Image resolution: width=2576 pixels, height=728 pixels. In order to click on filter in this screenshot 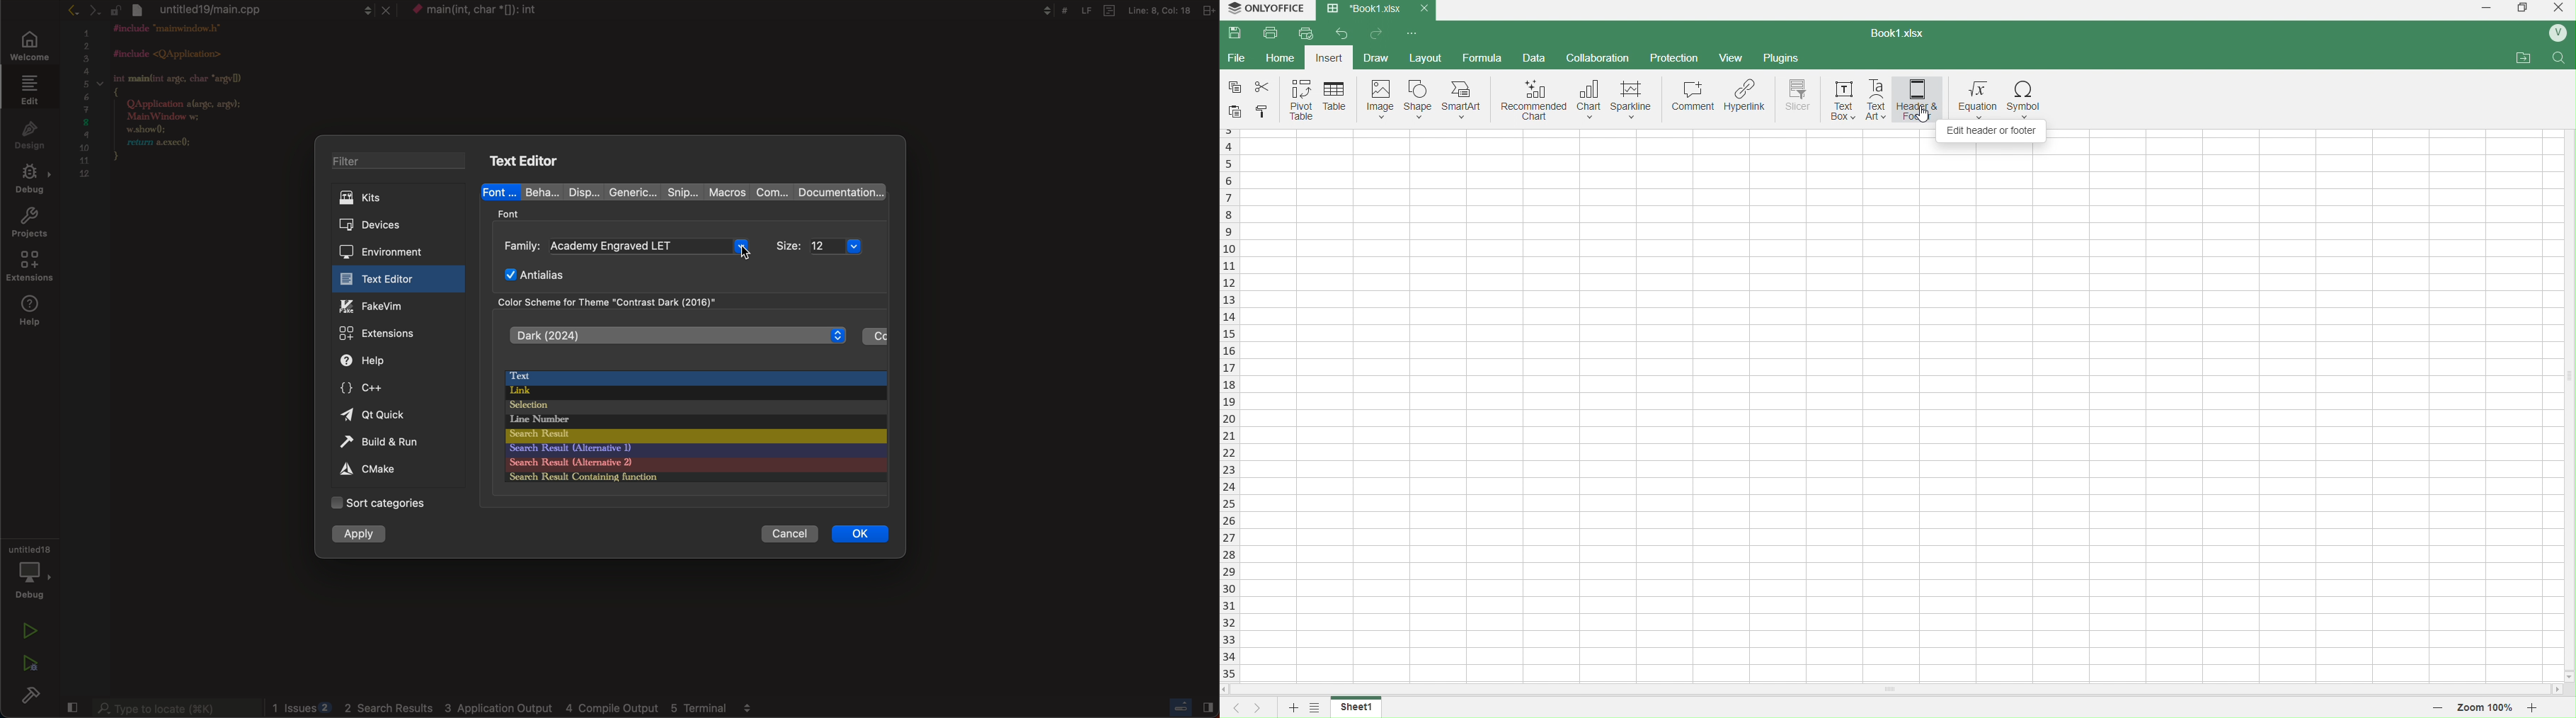, I will do `click(400, 160)`.